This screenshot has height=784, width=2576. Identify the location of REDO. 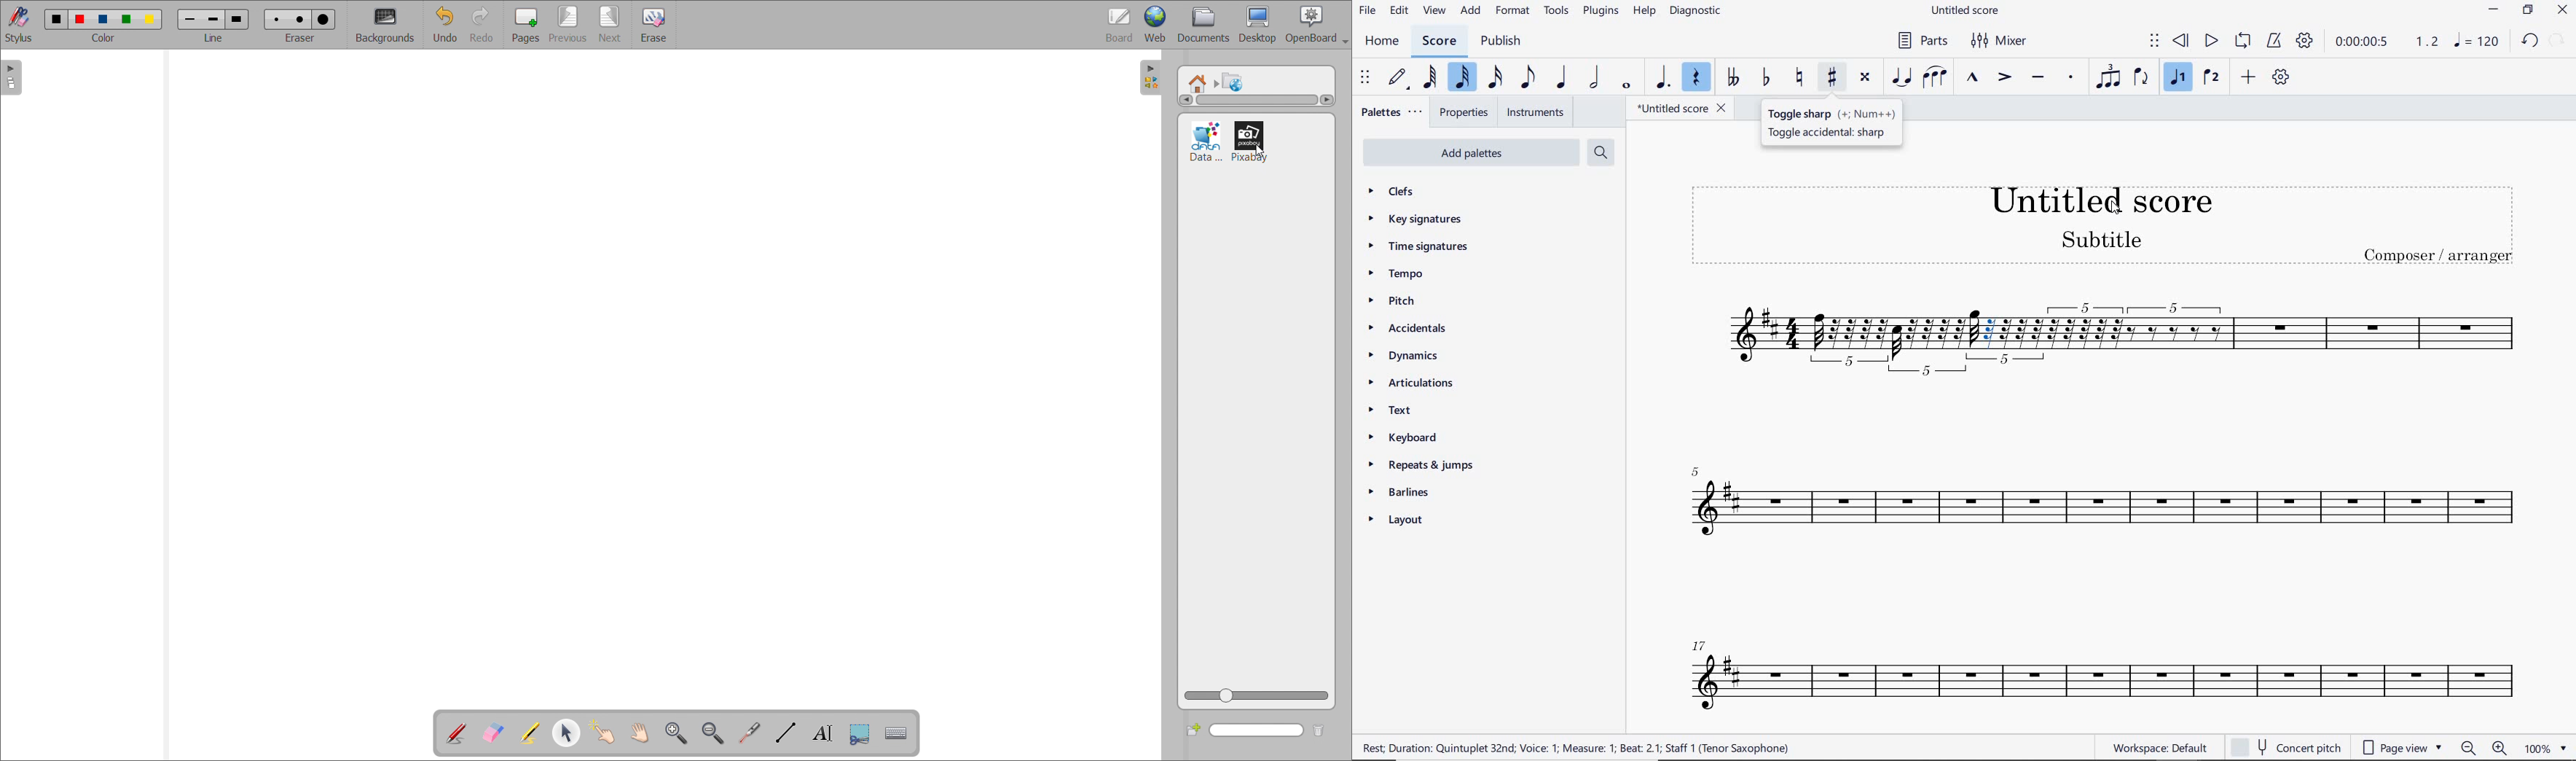
(2557, 40).